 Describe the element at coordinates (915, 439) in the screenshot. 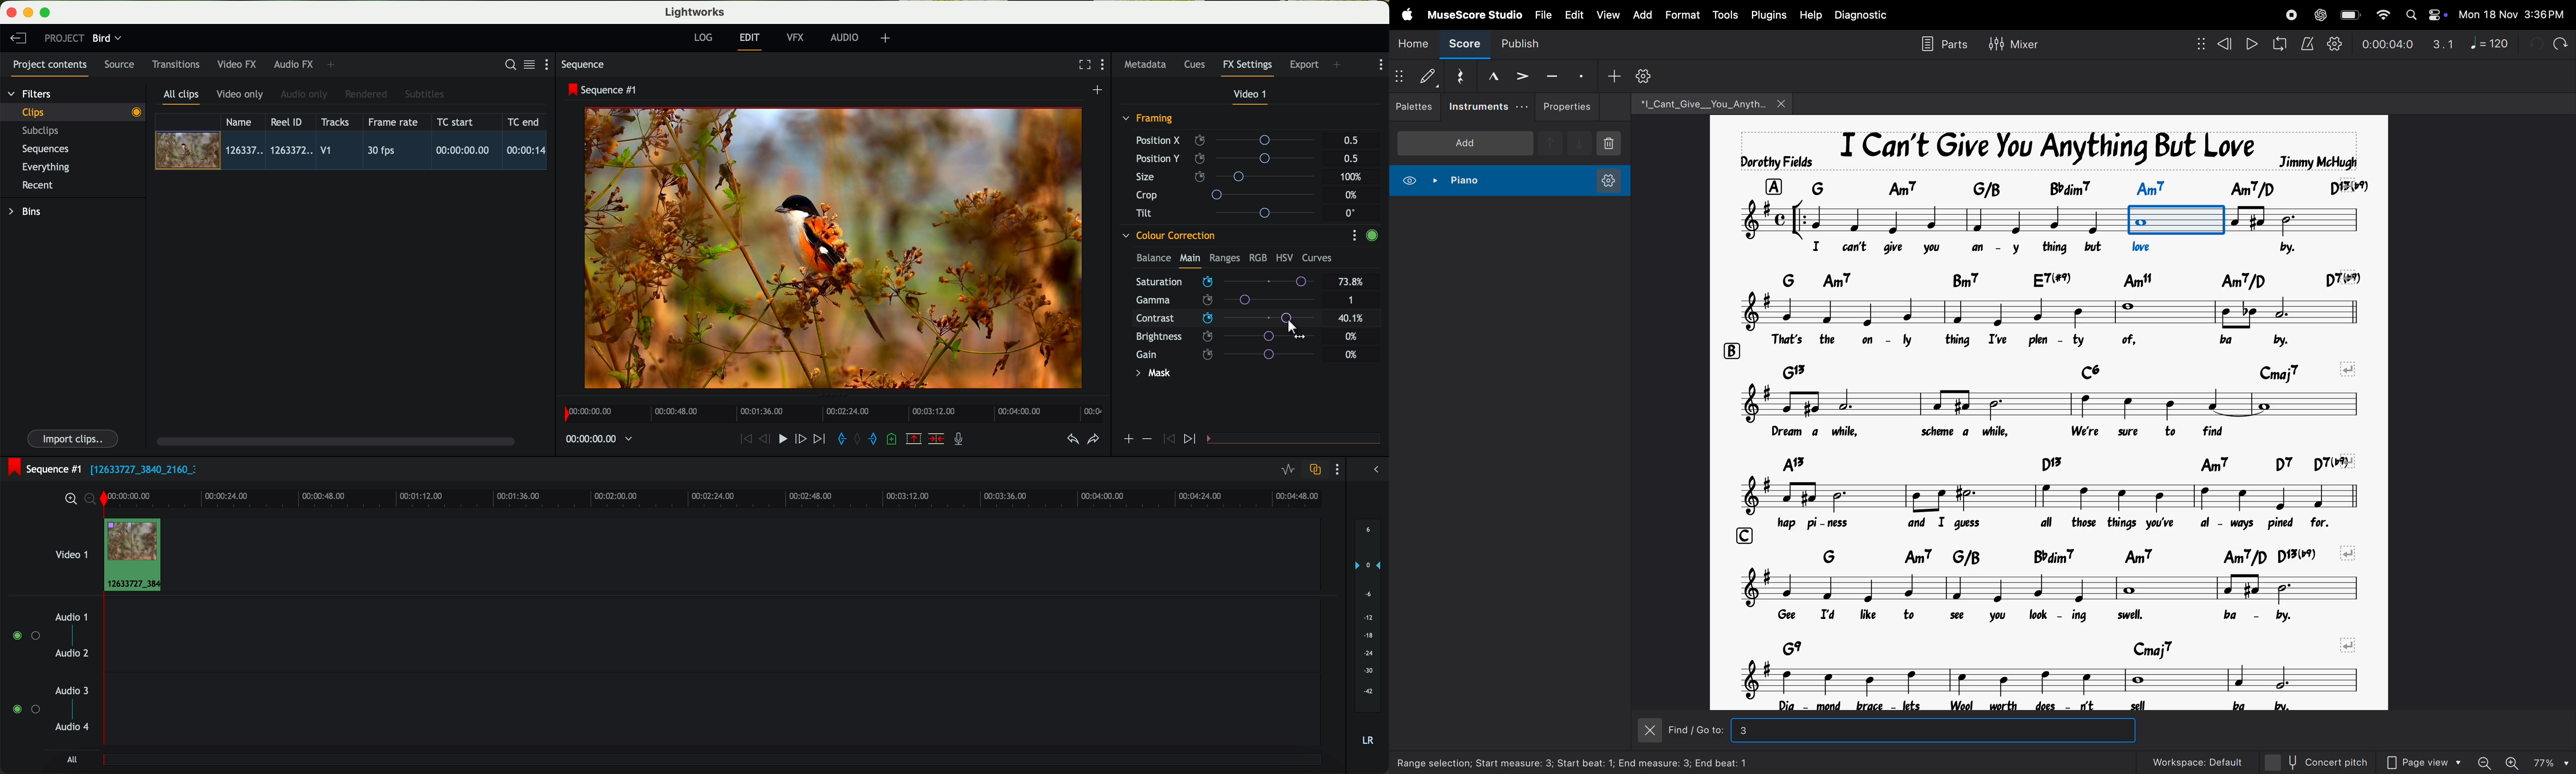

I see `remove the marked section` at that location.